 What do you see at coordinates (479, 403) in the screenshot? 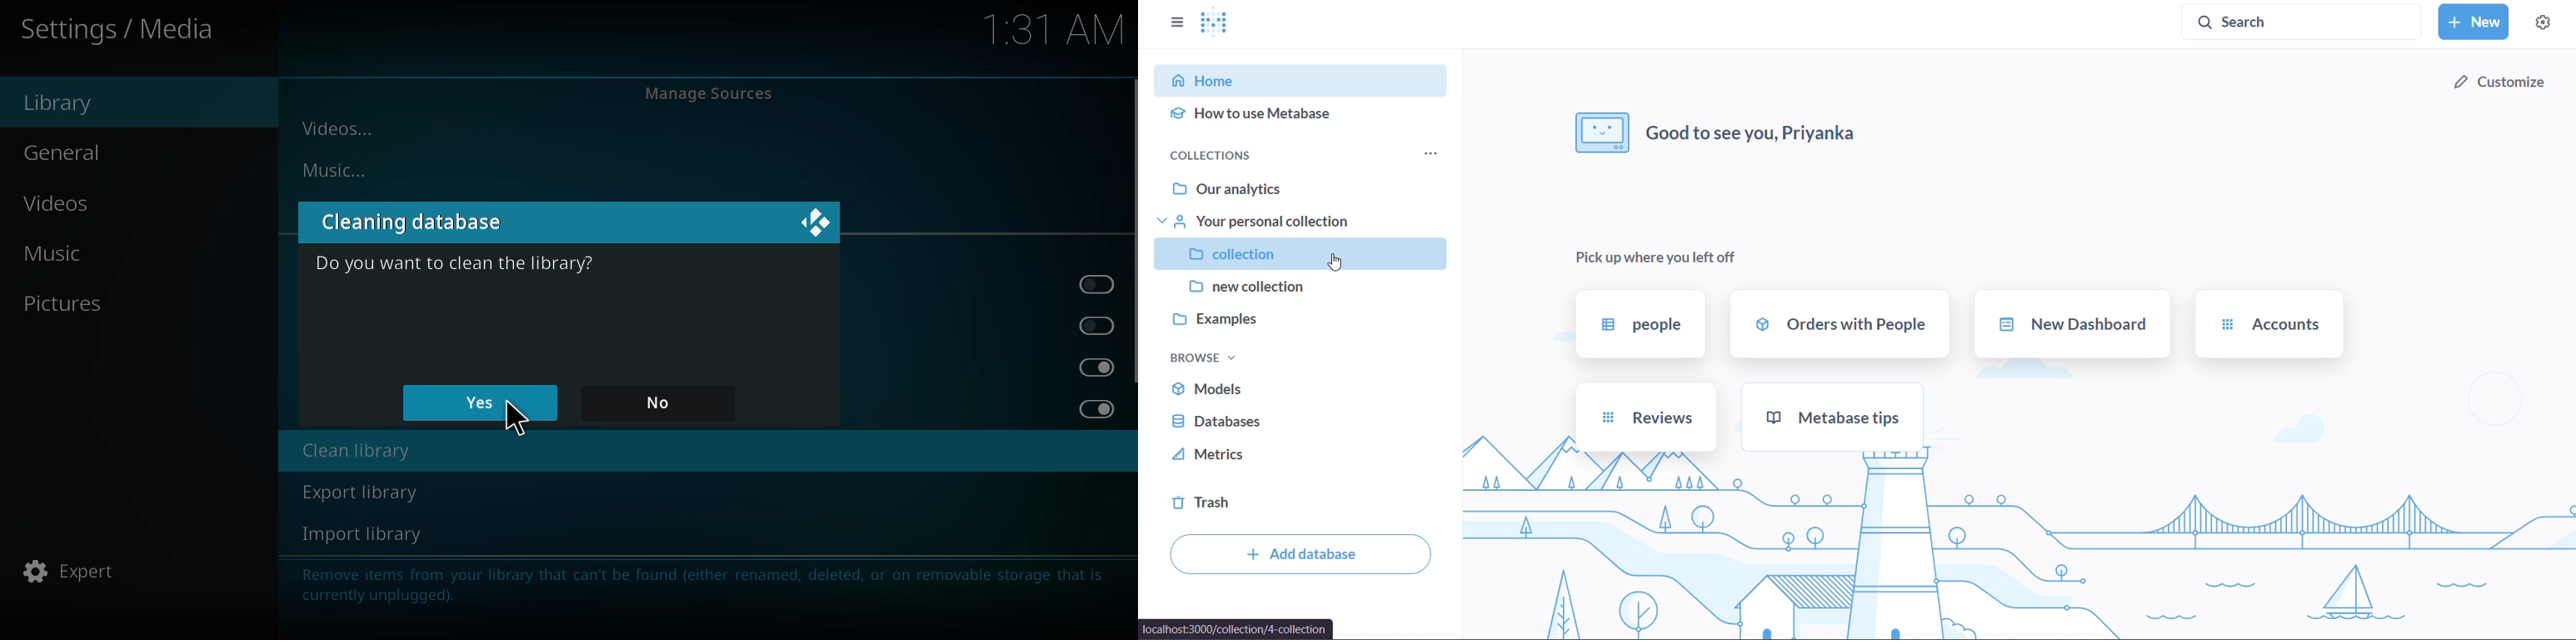
I see `yes` at bounding box center [479, 403].